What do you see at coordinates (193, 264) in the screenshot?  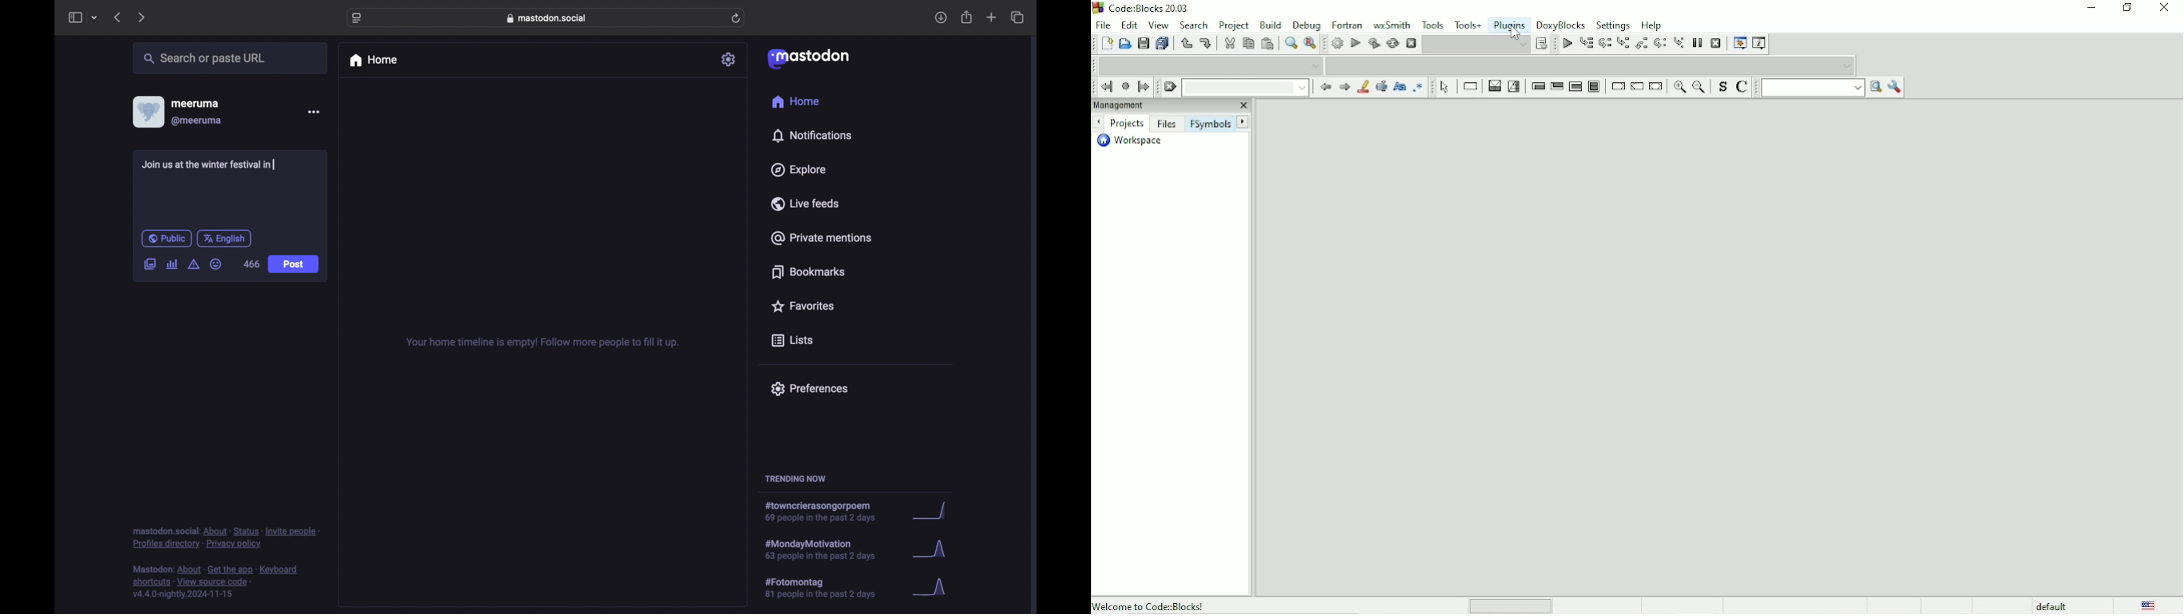 I see `add content warning` at bounding box center [193, 264].